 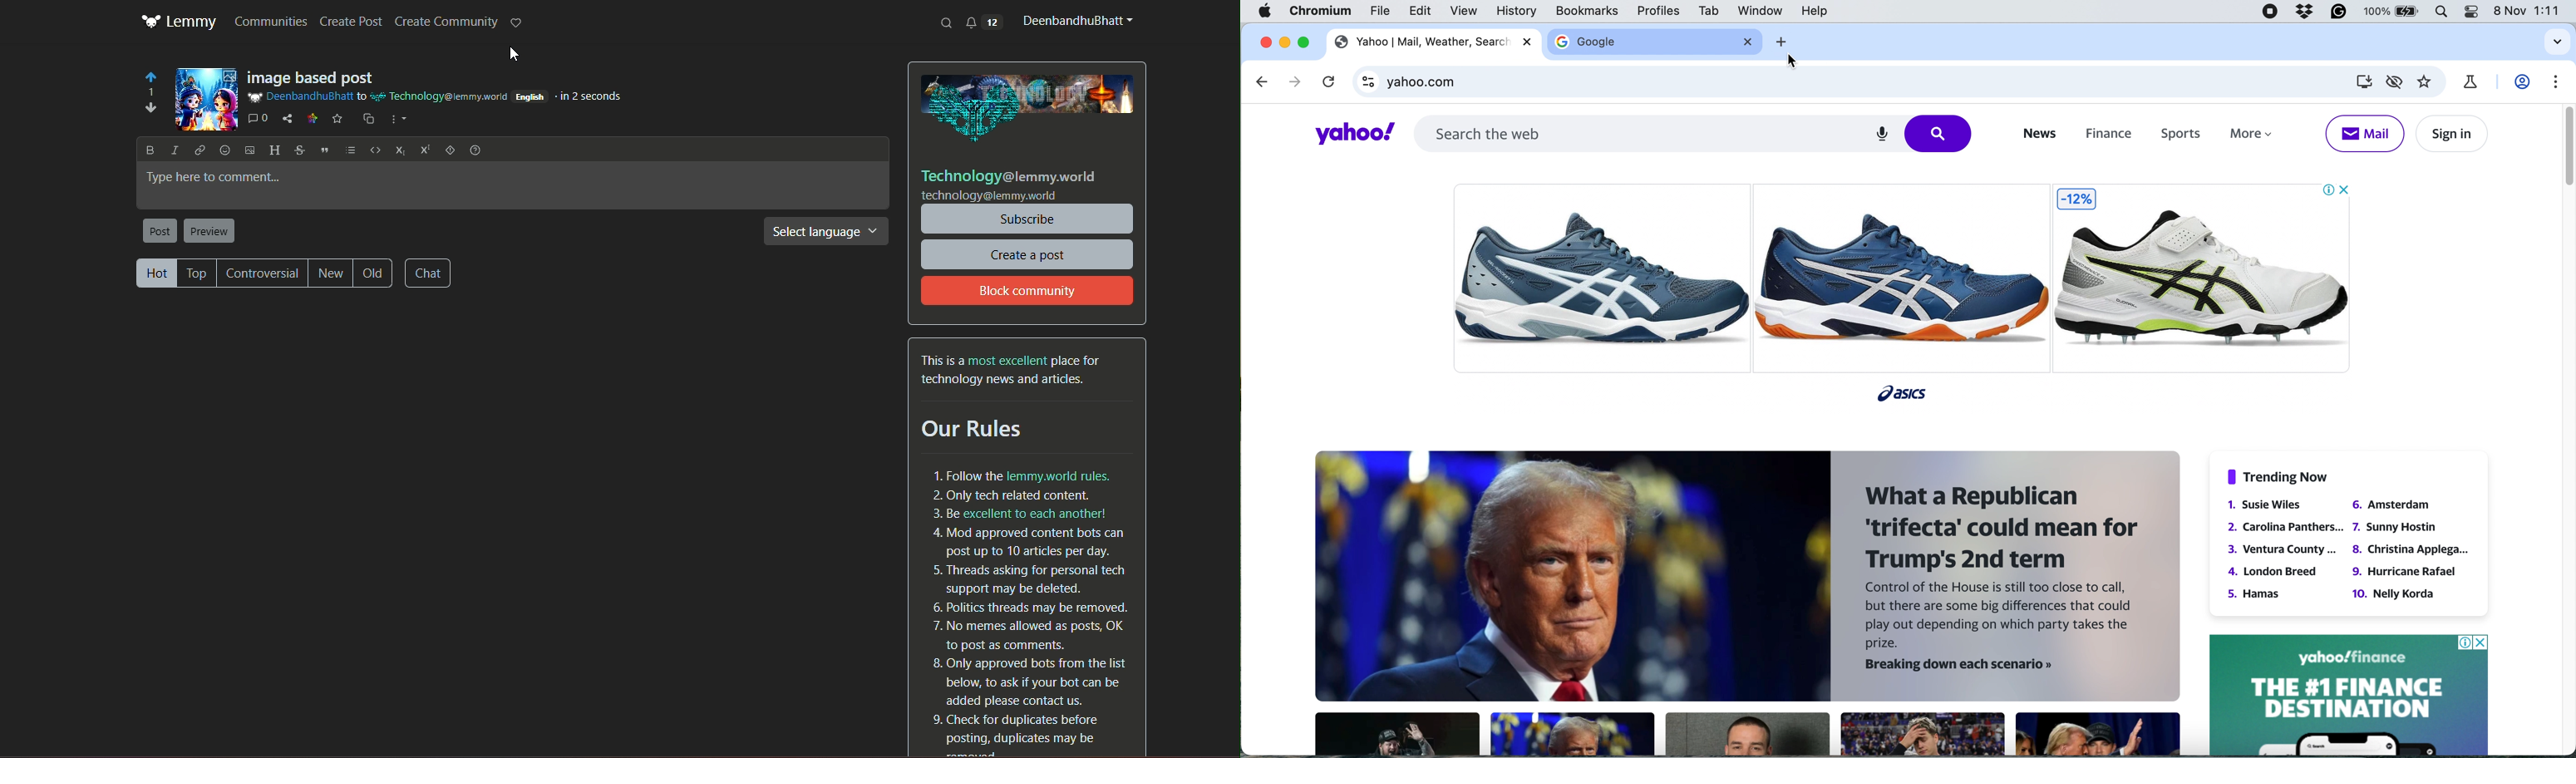 I want to click on spotlight search, so click(x=2439, y=13).